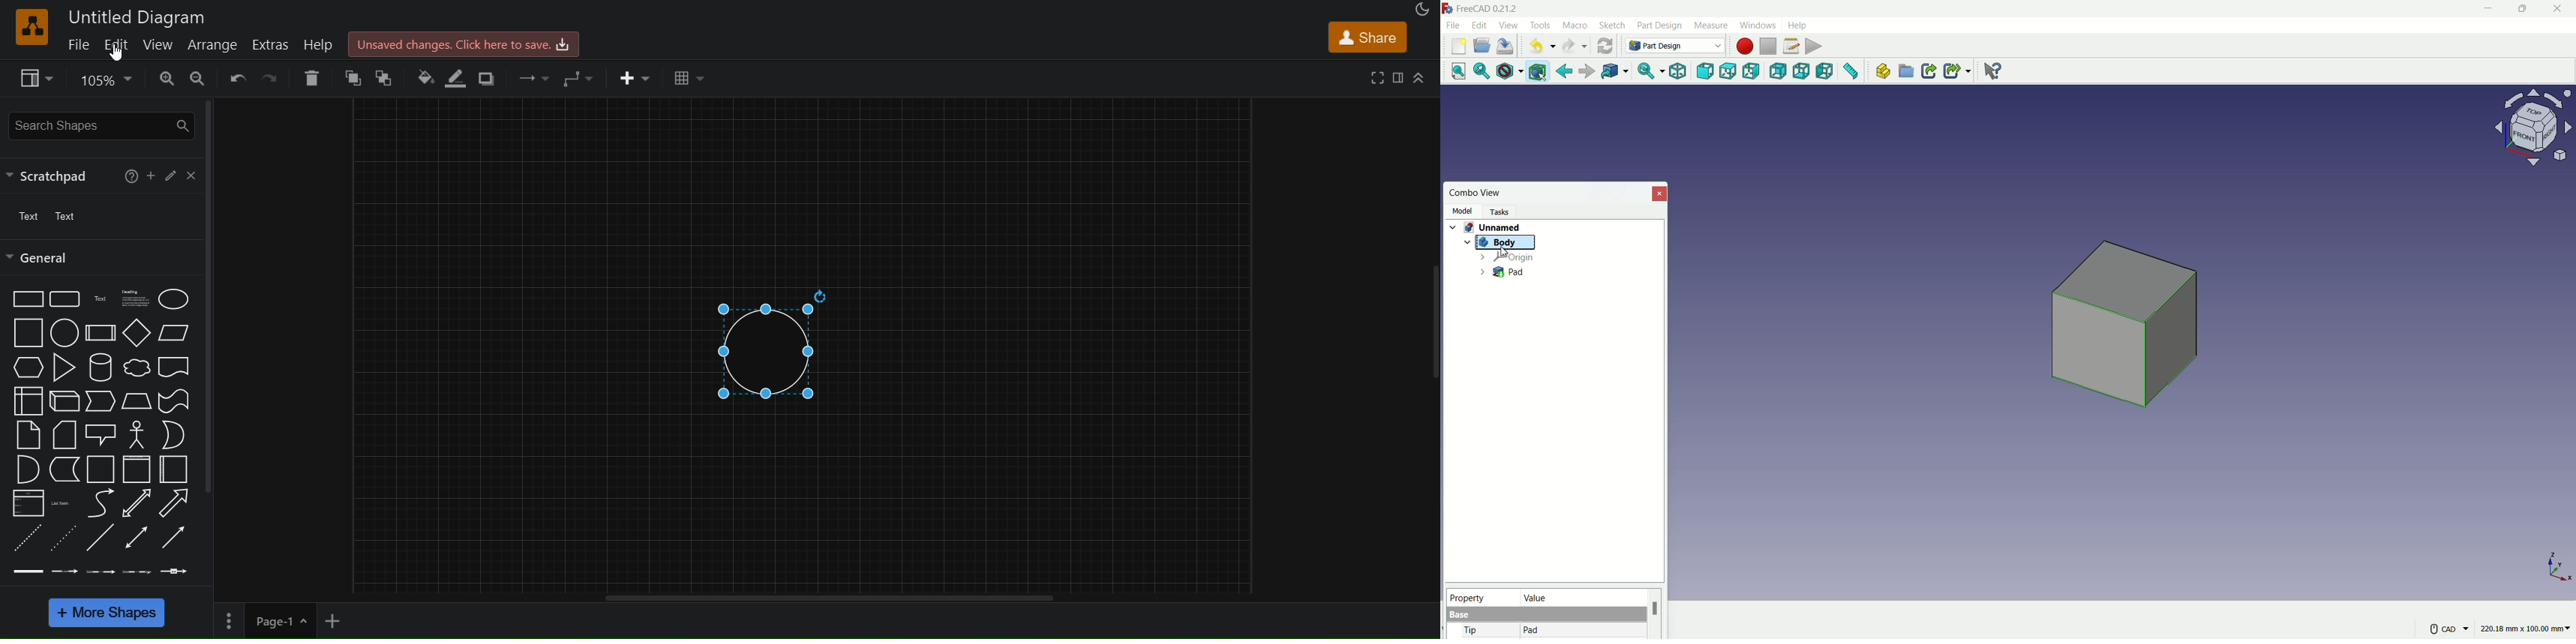 This screenshot has width=2576, height=644. Describe the element at coordinates (26, 469) in the screenshot. I see `and` at that location.